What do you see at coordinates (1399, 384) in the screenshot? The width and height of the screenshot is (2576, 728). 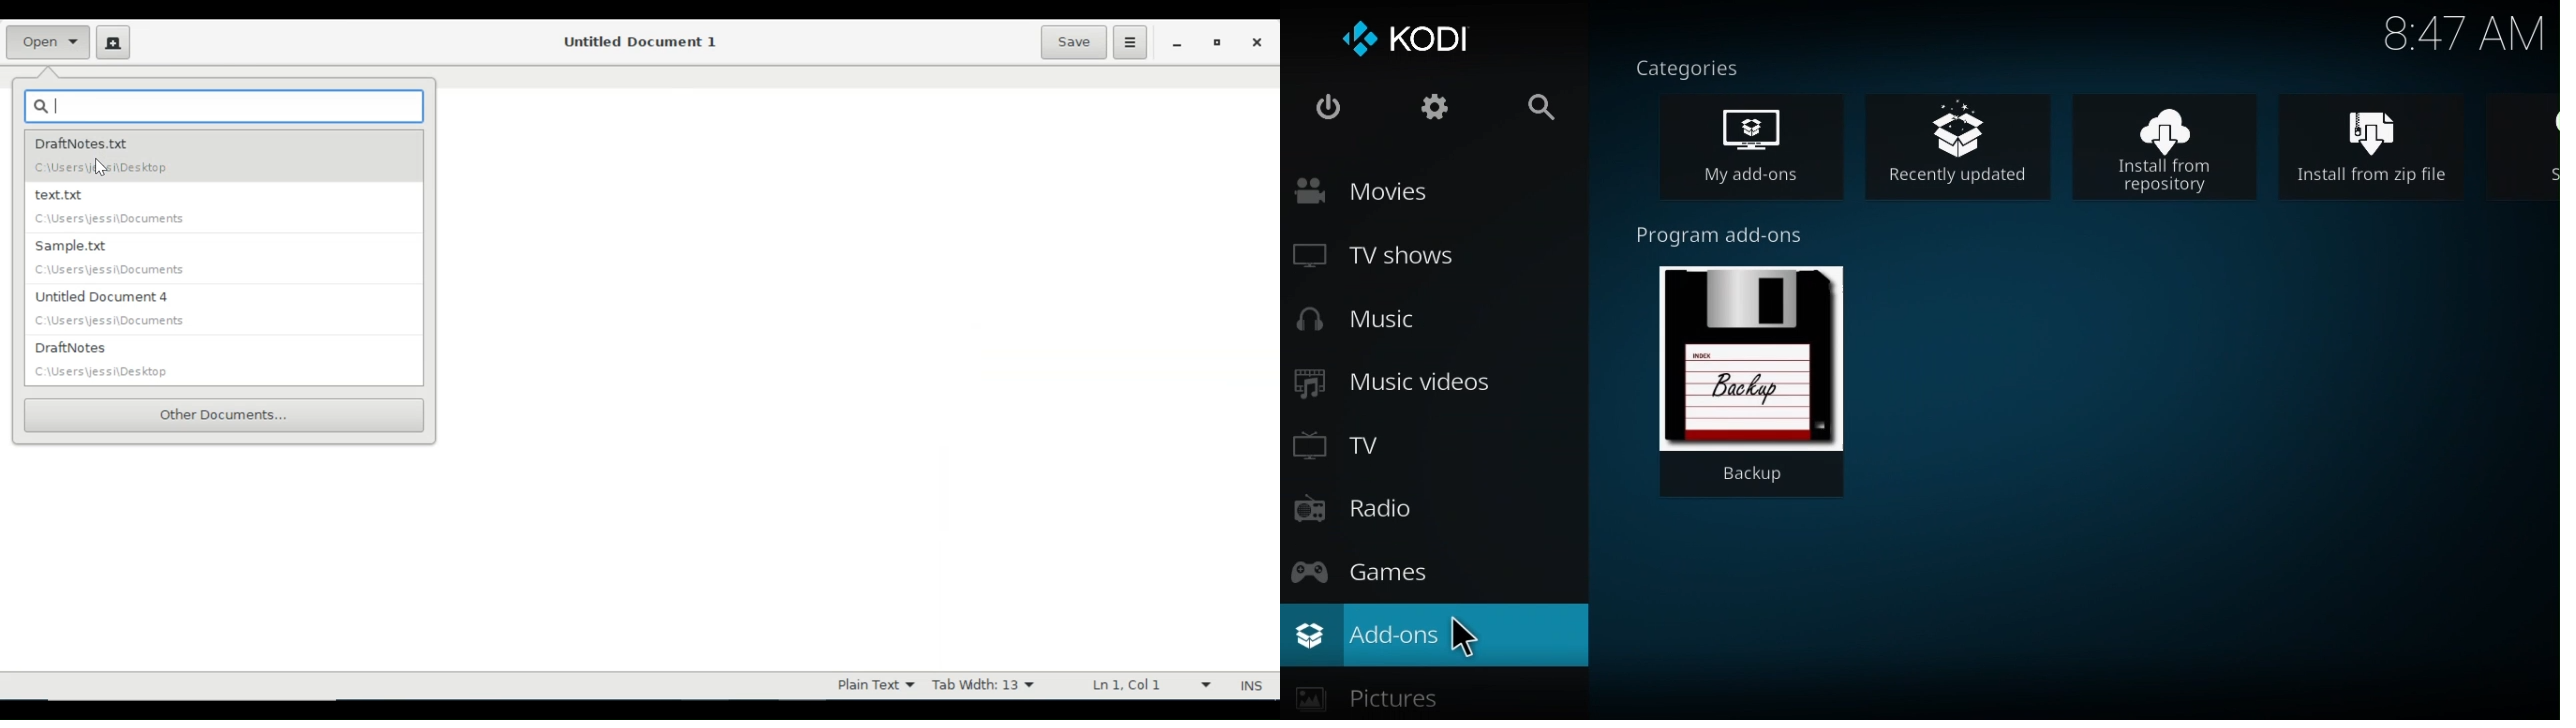 I see `Music videos` at bounding box center [1399, 384].